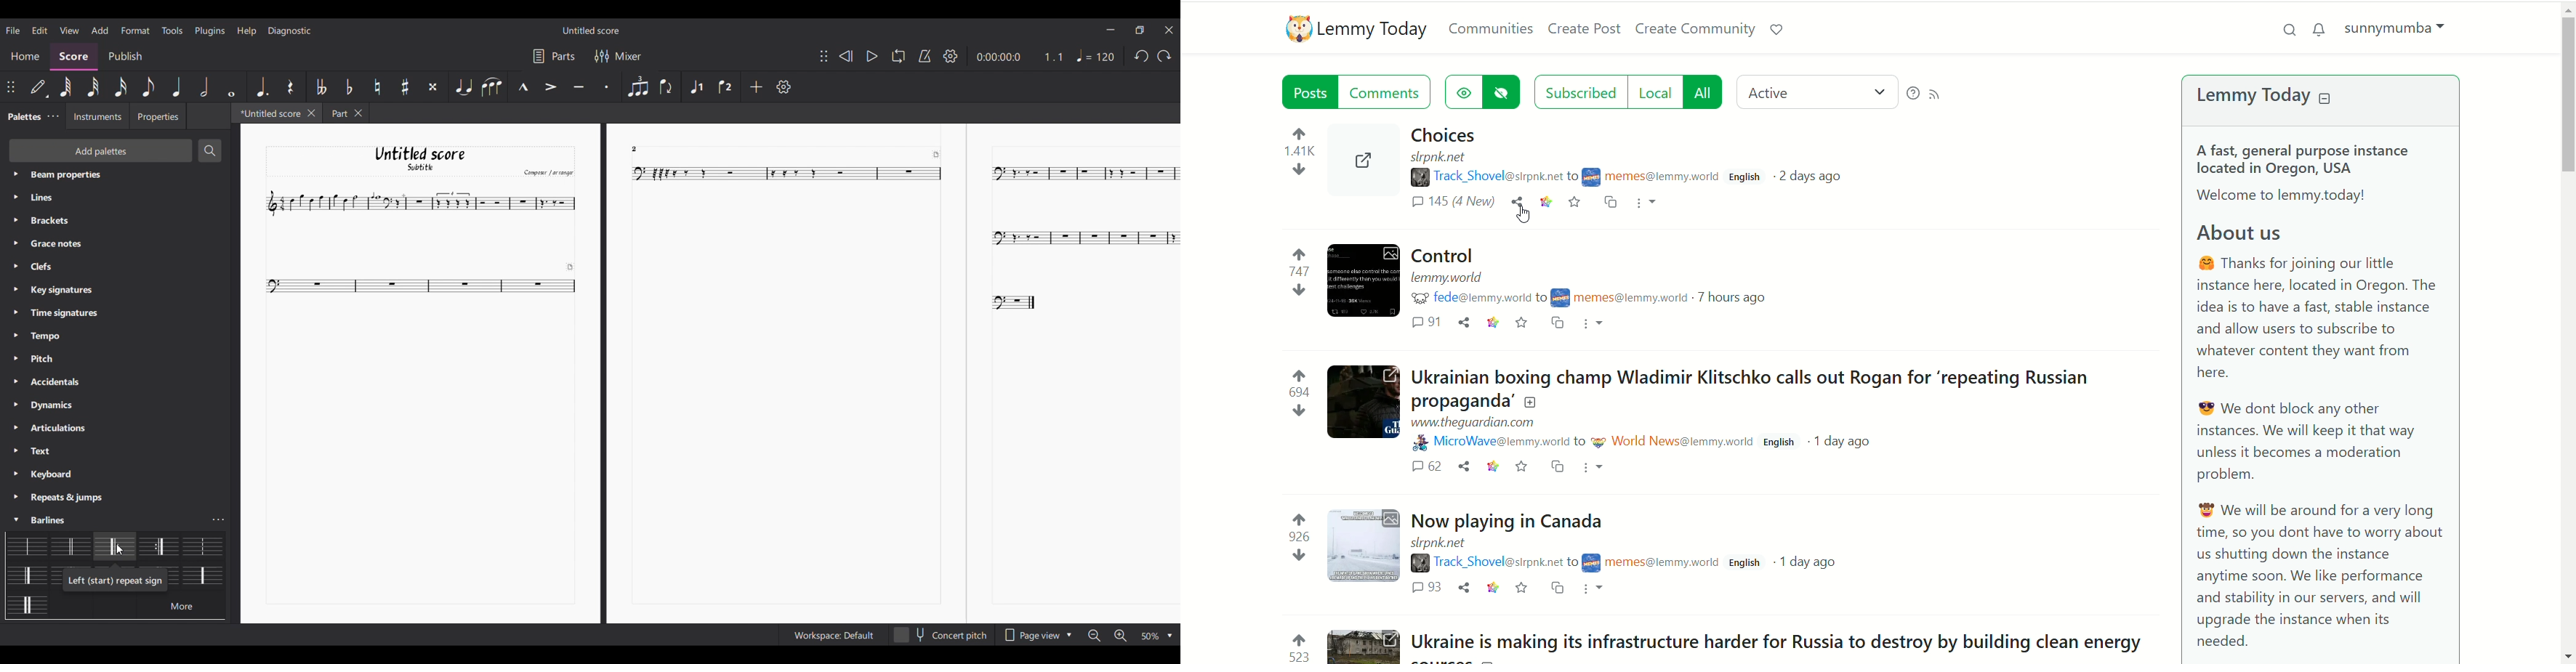 This screenshot has height=672, width=2576. I want to click on Post on "Ukrainian boxing champ Wladimir Klitschko calls out Rogan for ‘repeating Russian propaganda’", so click(1750, 389).